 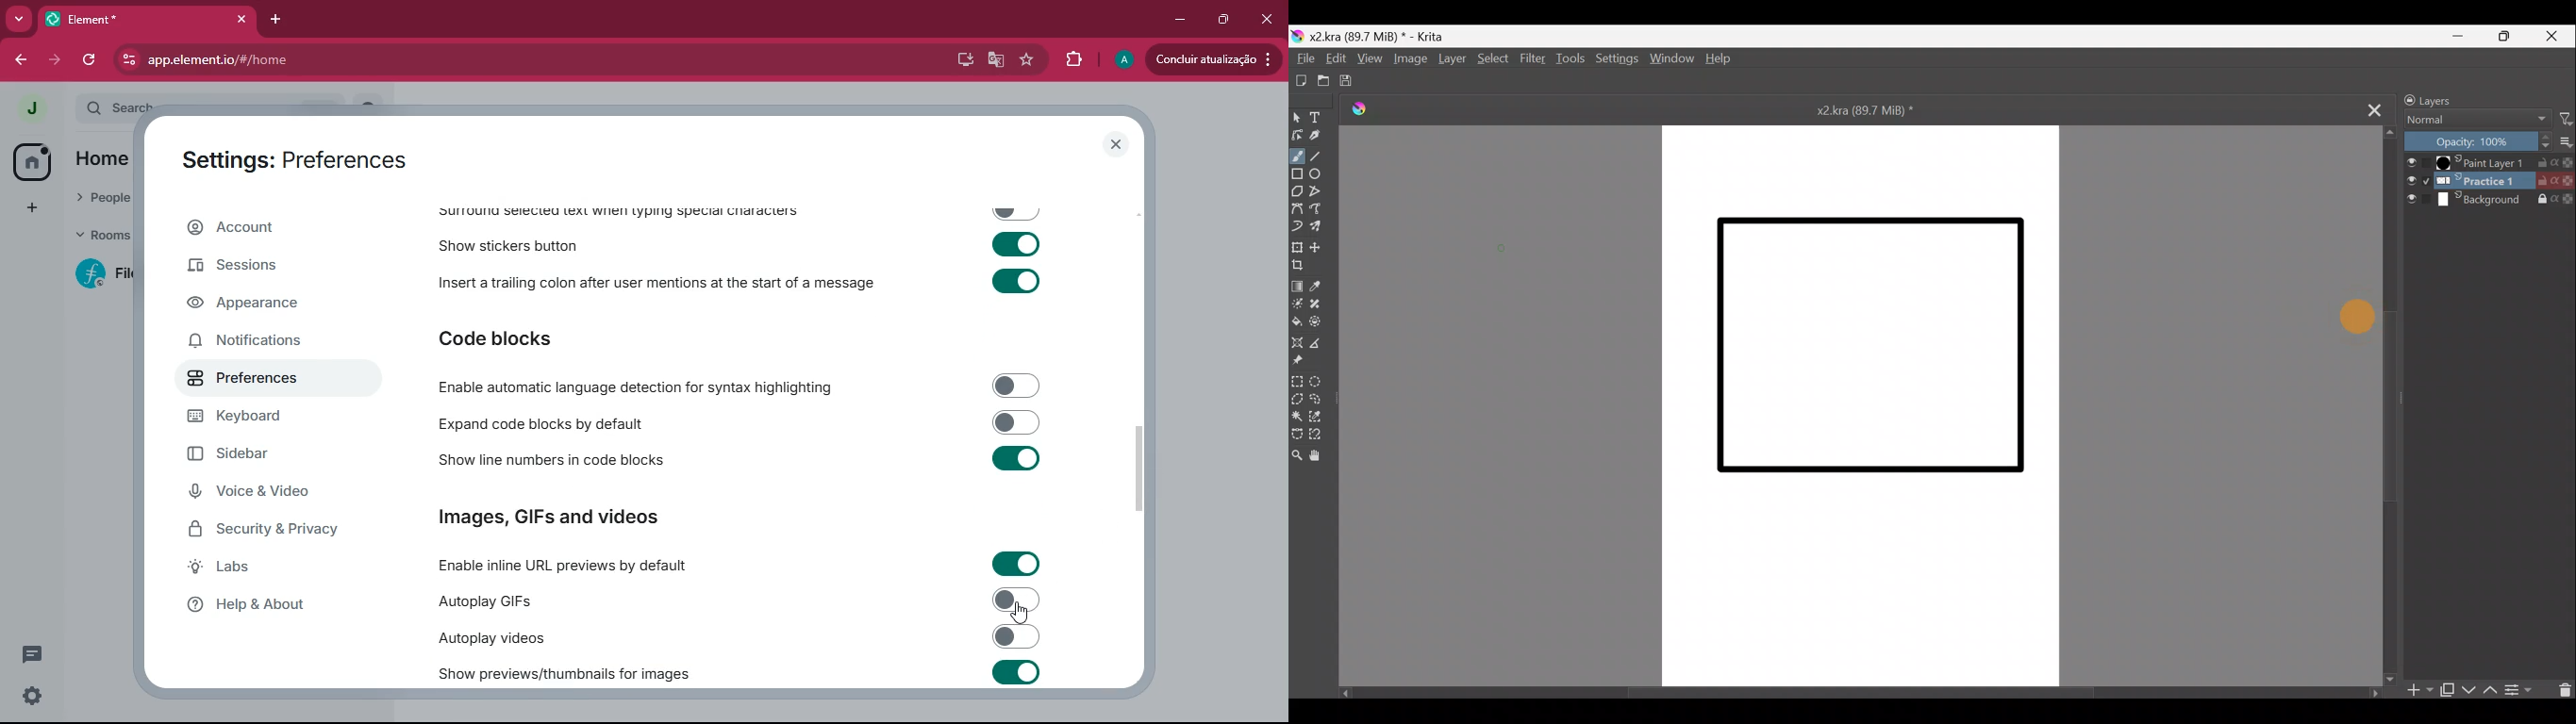 I want to click on Maximise, so click(x=2507, y=39).